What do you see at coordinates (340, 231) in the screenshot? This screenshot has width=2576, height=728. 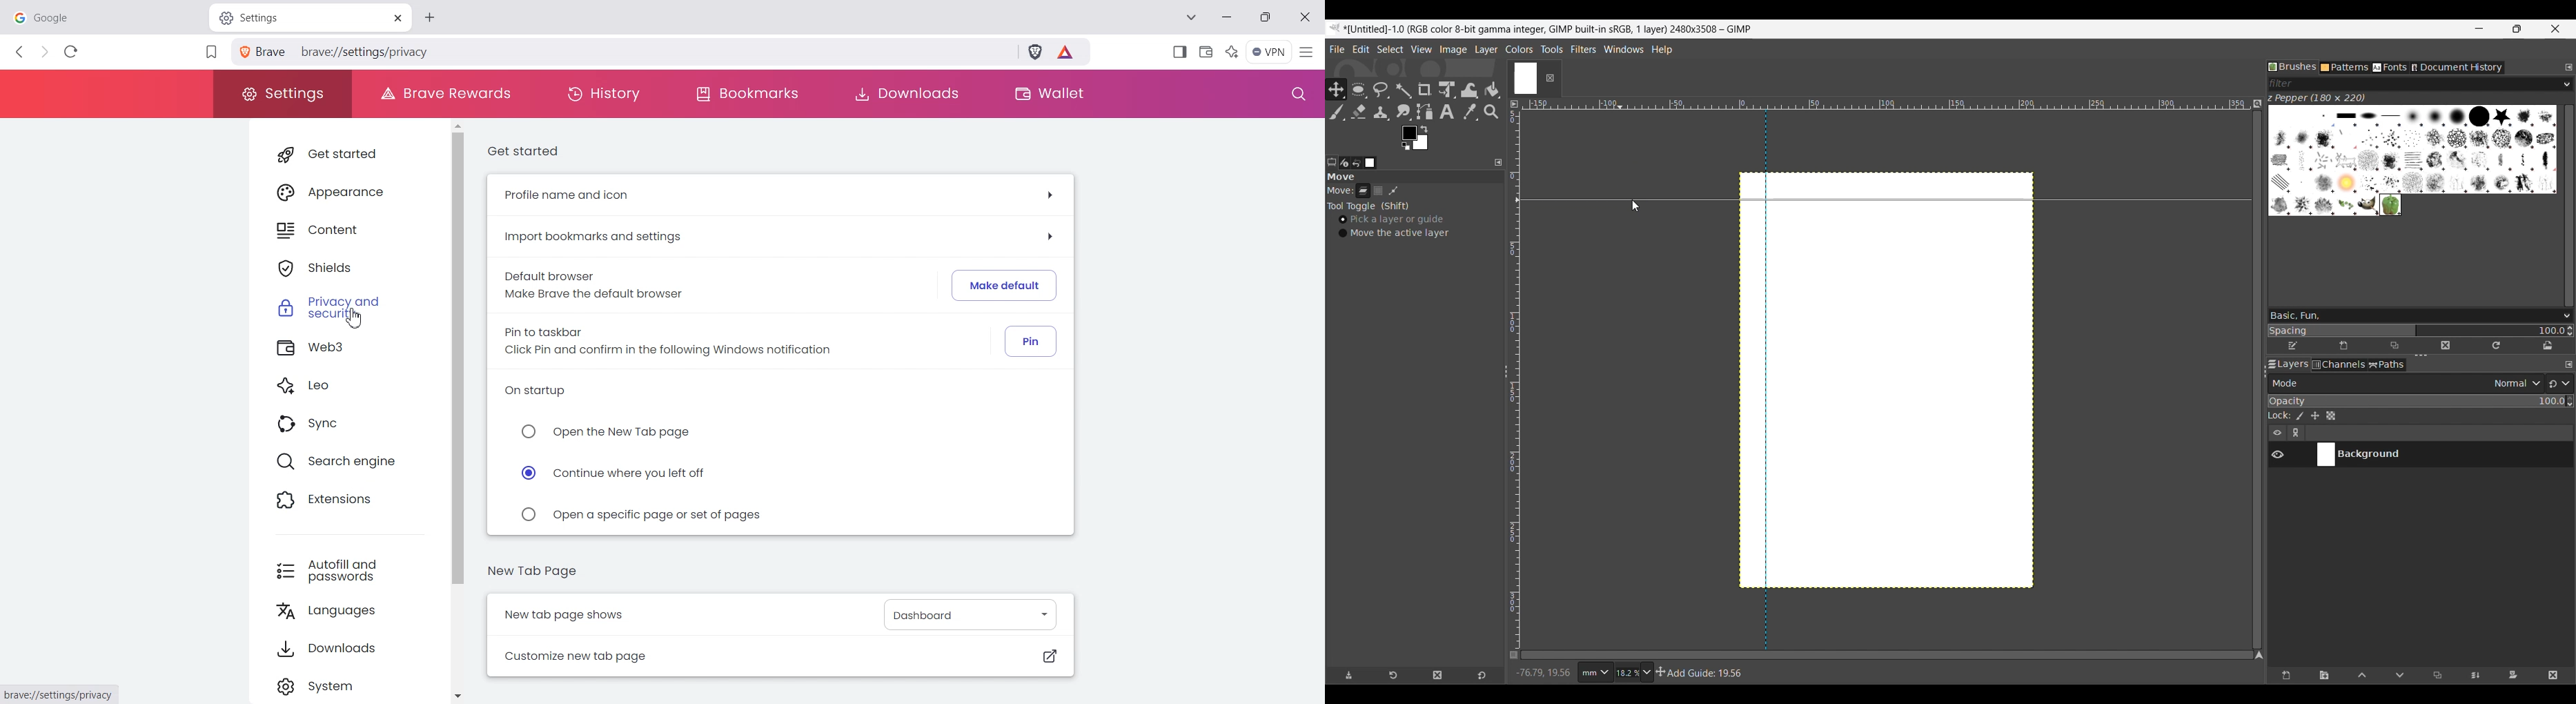 I see `Content` at bounding box center [340, 231].